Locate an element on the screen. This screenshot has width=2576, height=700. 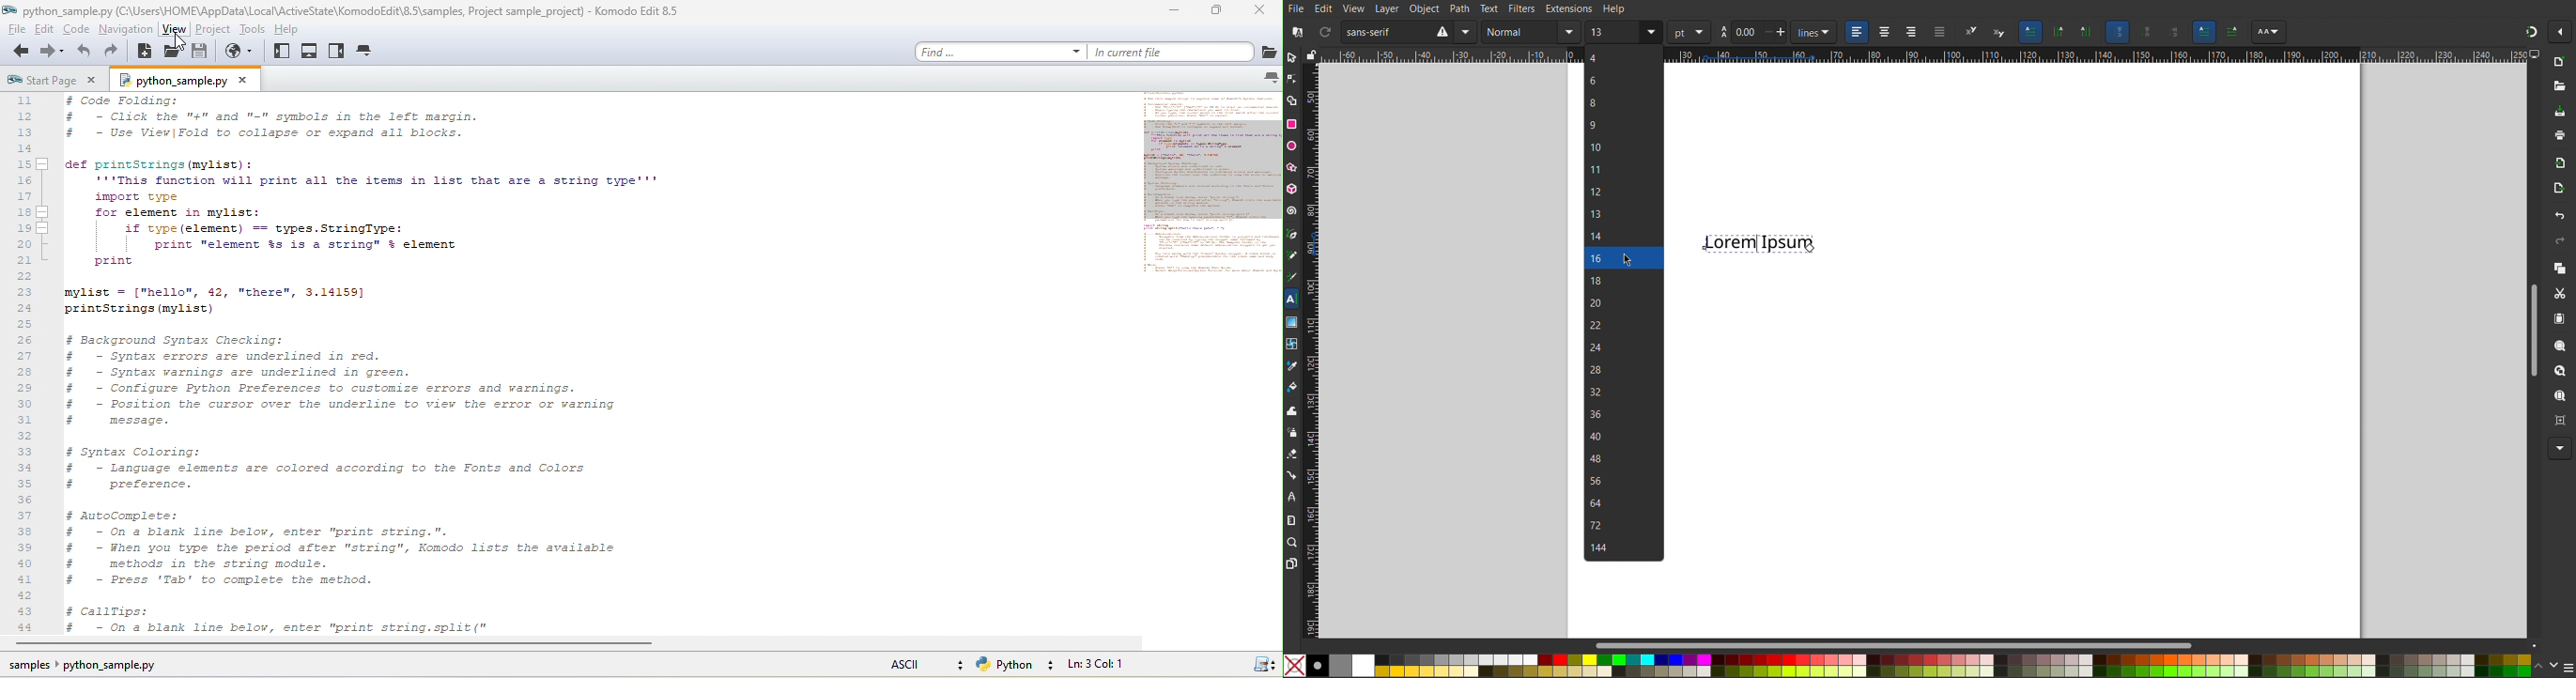
0 is located at coordinates (1745, 32).